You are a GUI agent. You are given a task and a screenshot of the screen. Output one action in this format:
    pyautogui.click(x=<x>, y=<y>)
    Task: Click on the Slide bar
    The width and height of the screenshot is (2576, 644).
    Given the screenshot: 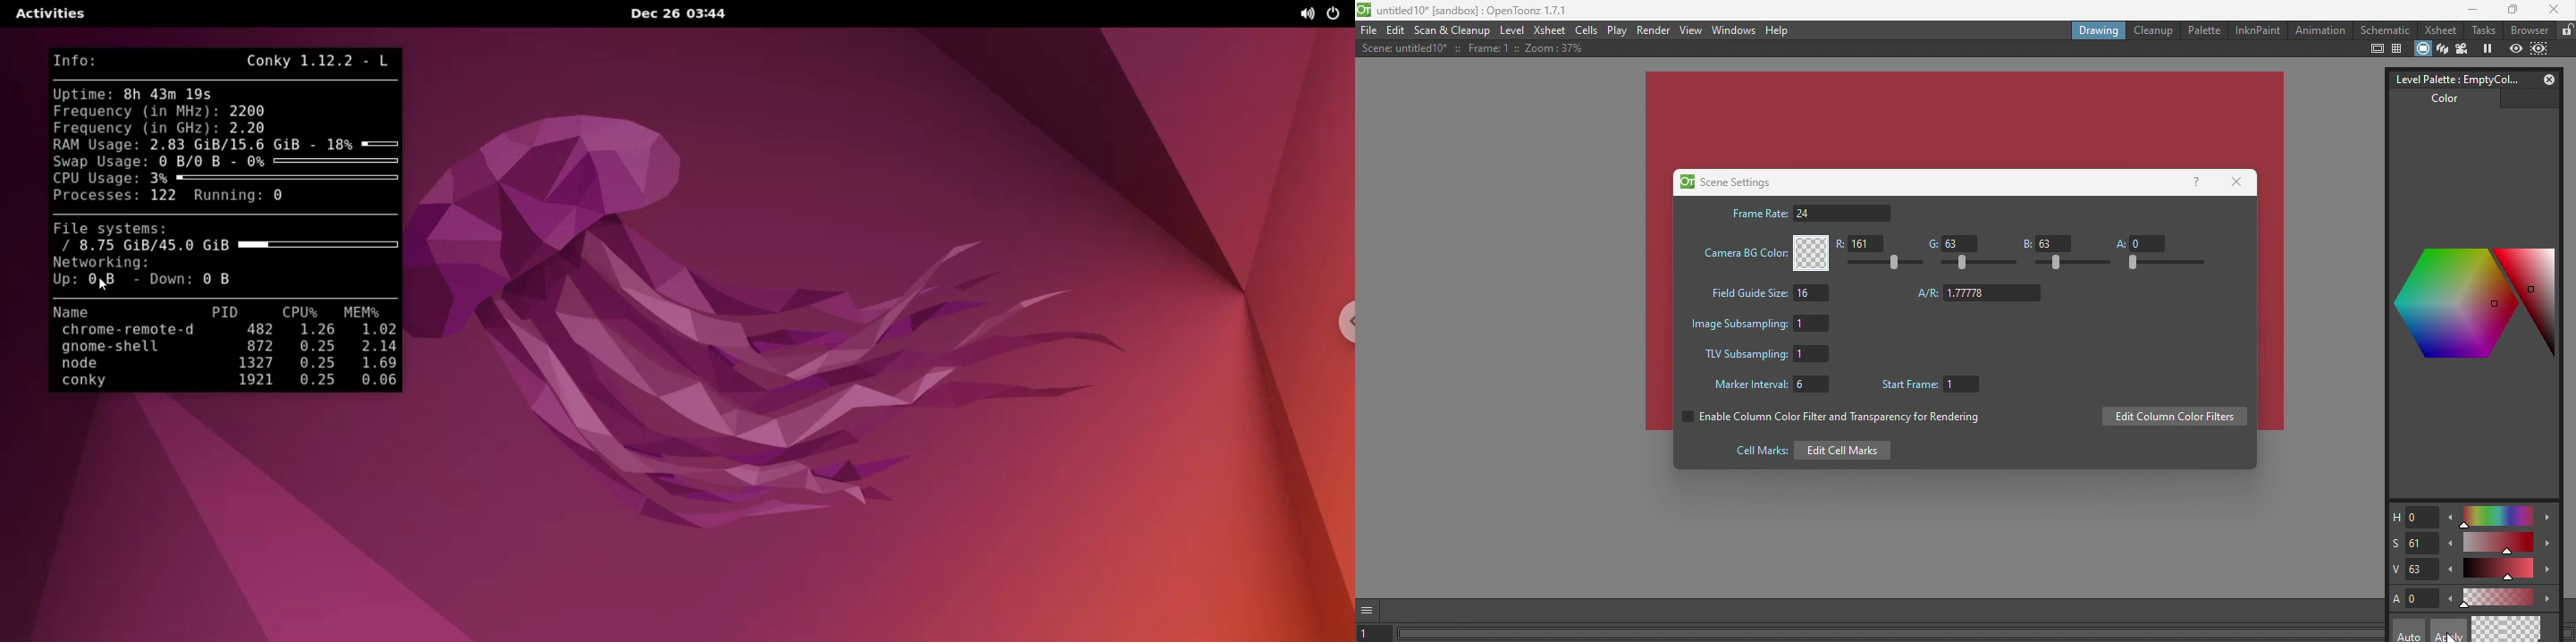 What is the action you would take?
    pyautogui.click(x=2500, y=570)
    